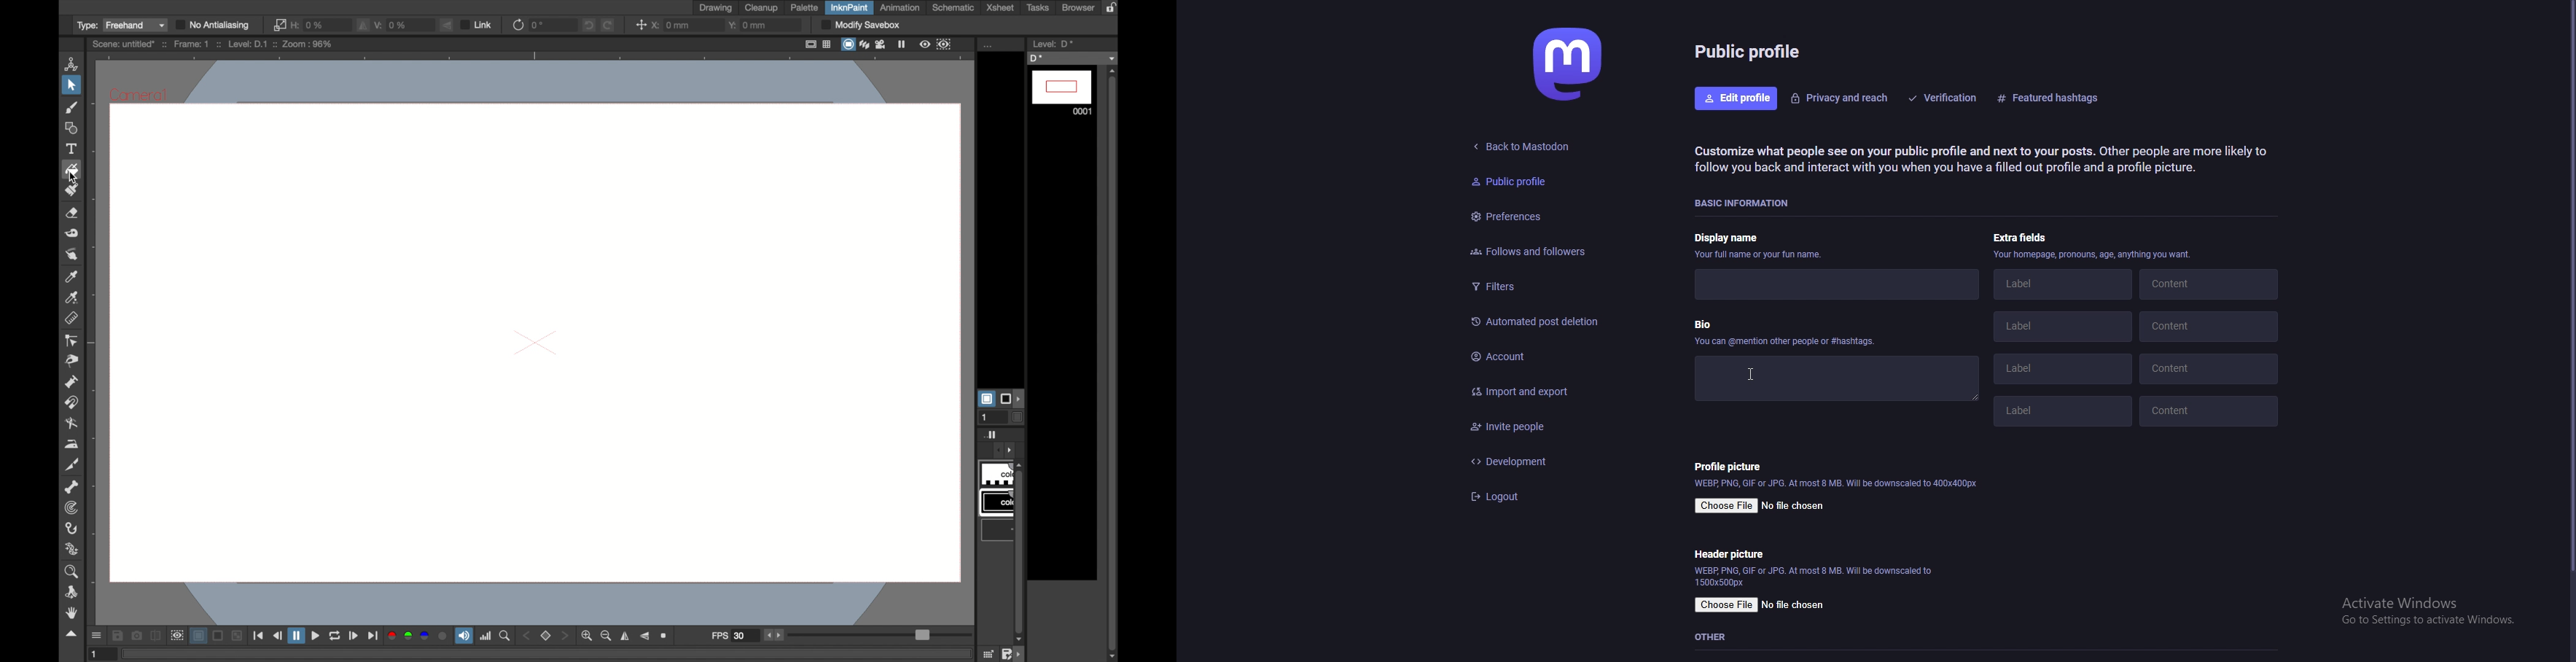  What do you see at coordinates (1728, 466) in the screenshot?
I see `profile picture` at bounding box center [1728, 466].